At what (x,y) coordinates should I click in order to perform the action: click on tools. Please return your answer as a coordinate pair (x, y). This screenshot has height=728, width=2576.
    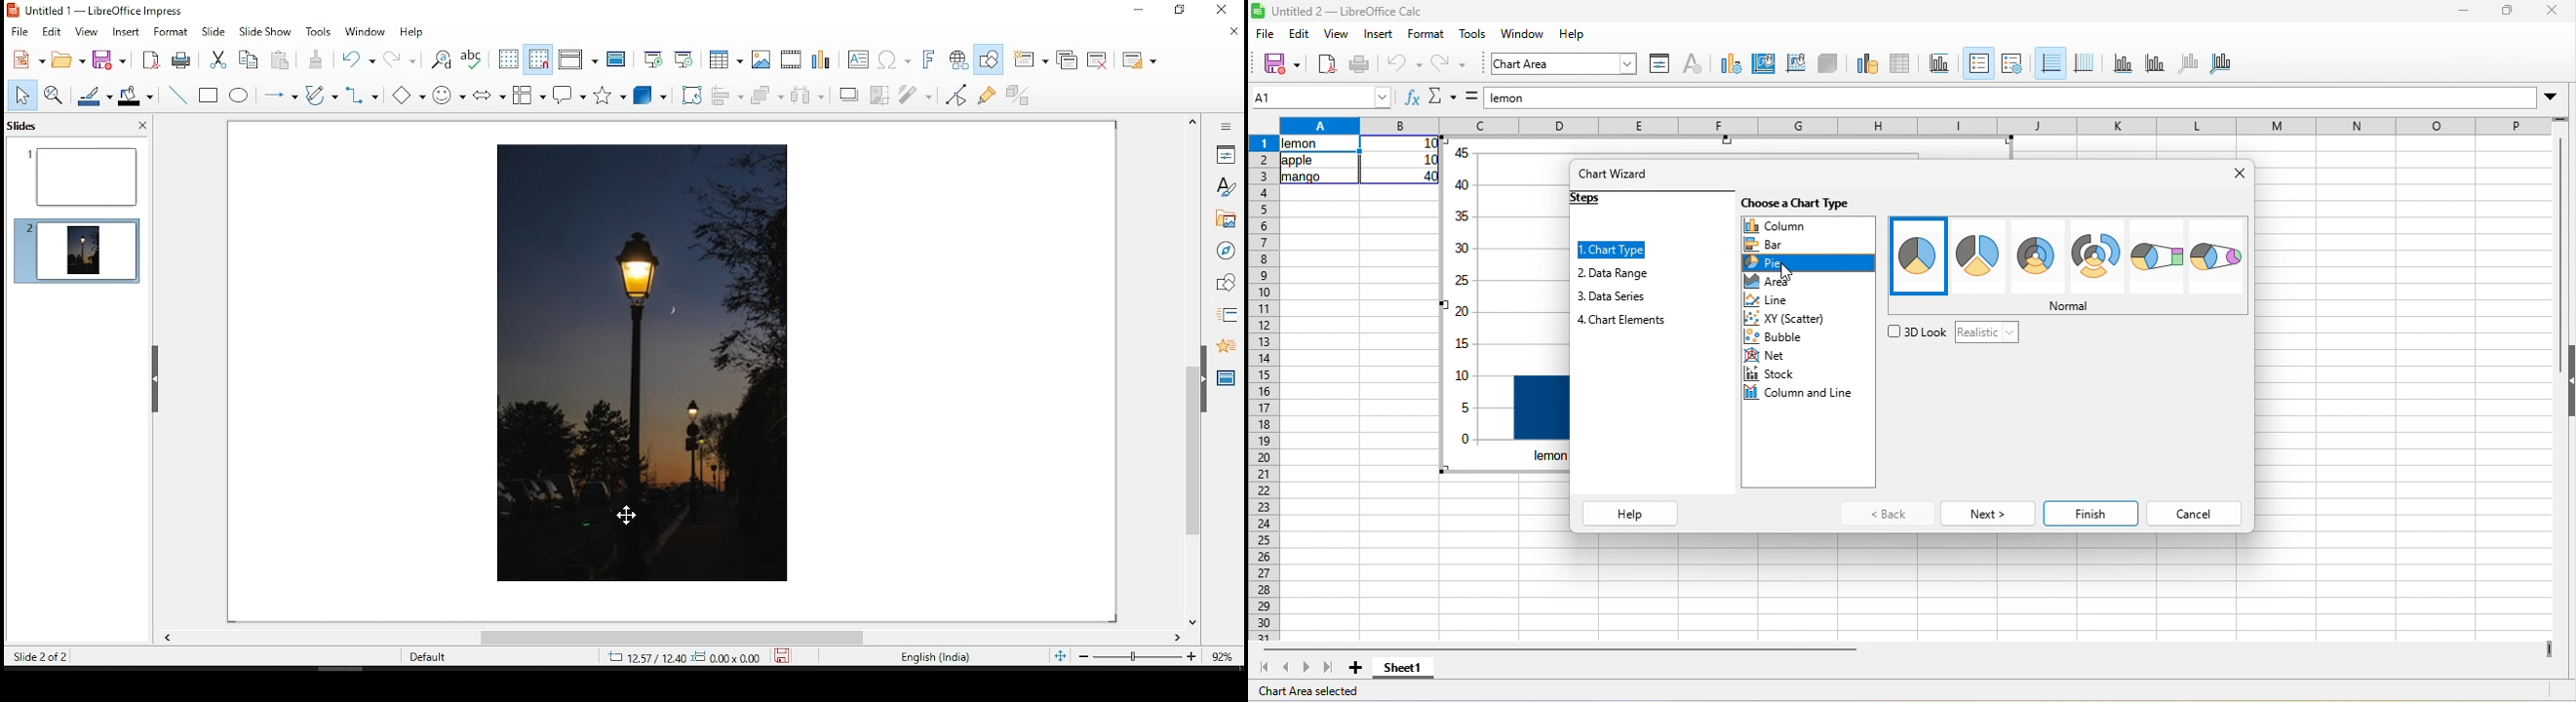
    Looking at the image, I should click on (323, 35).